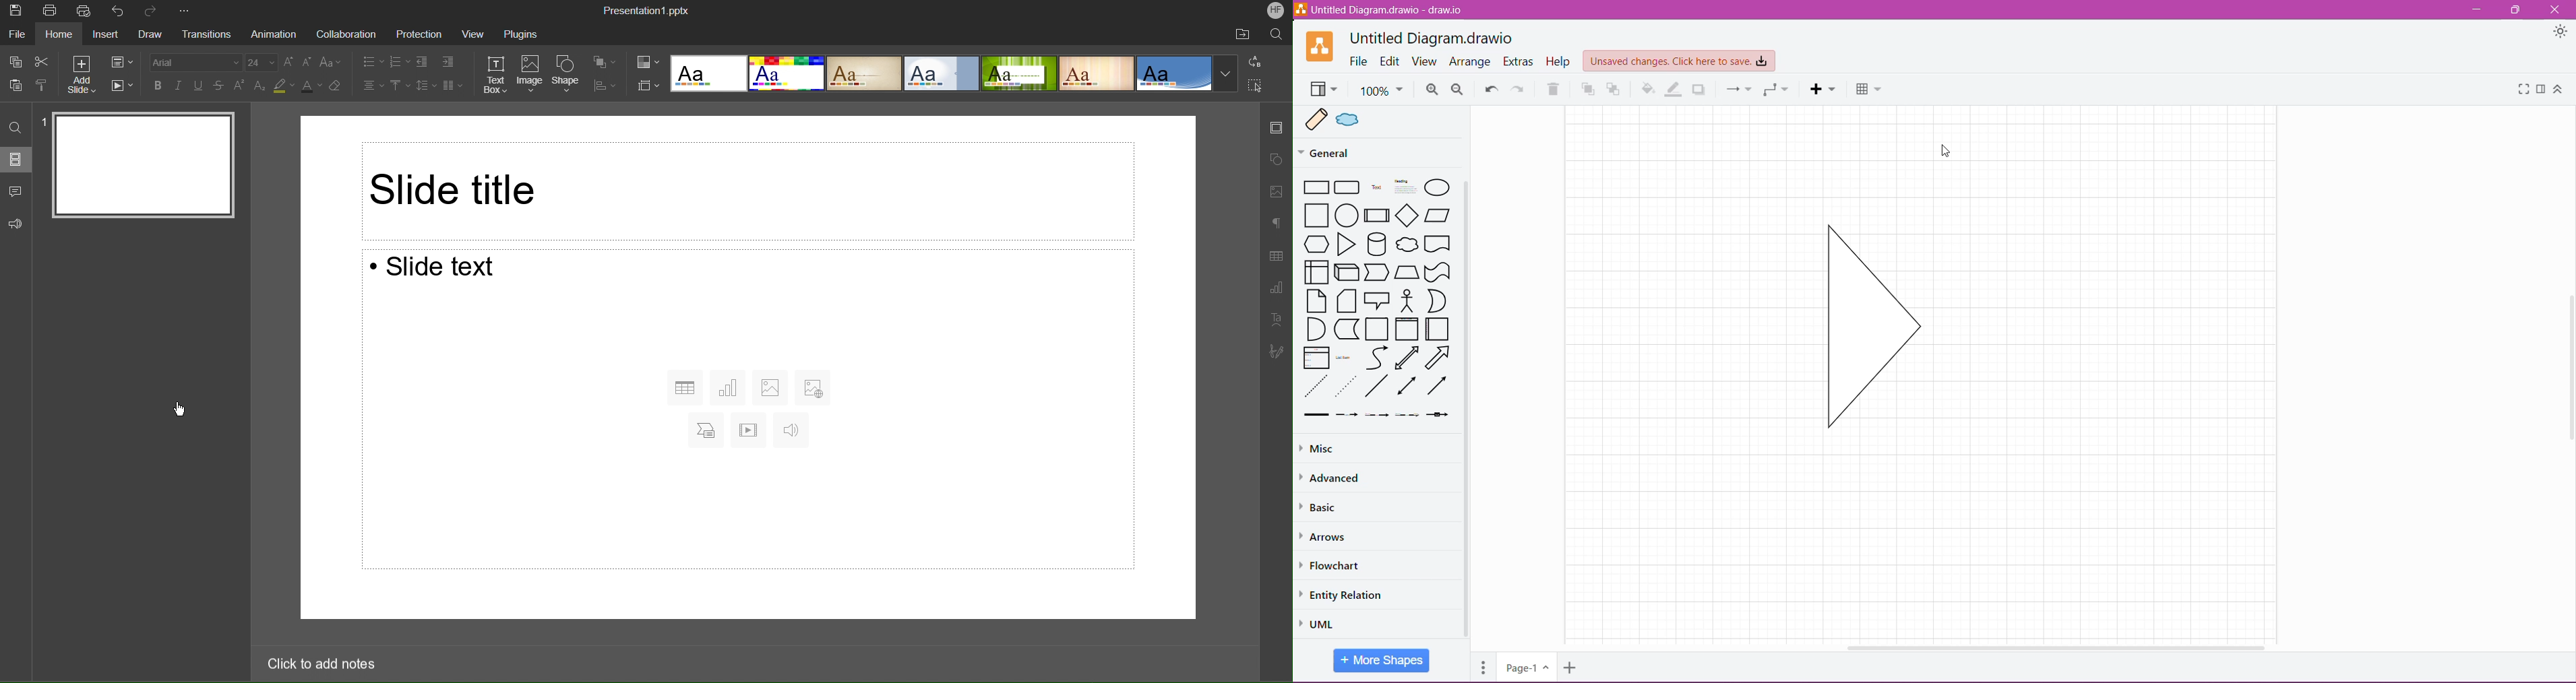 This screenshot has height=700, width=2576. I want to click on Table Settings, so click(1275, 255).